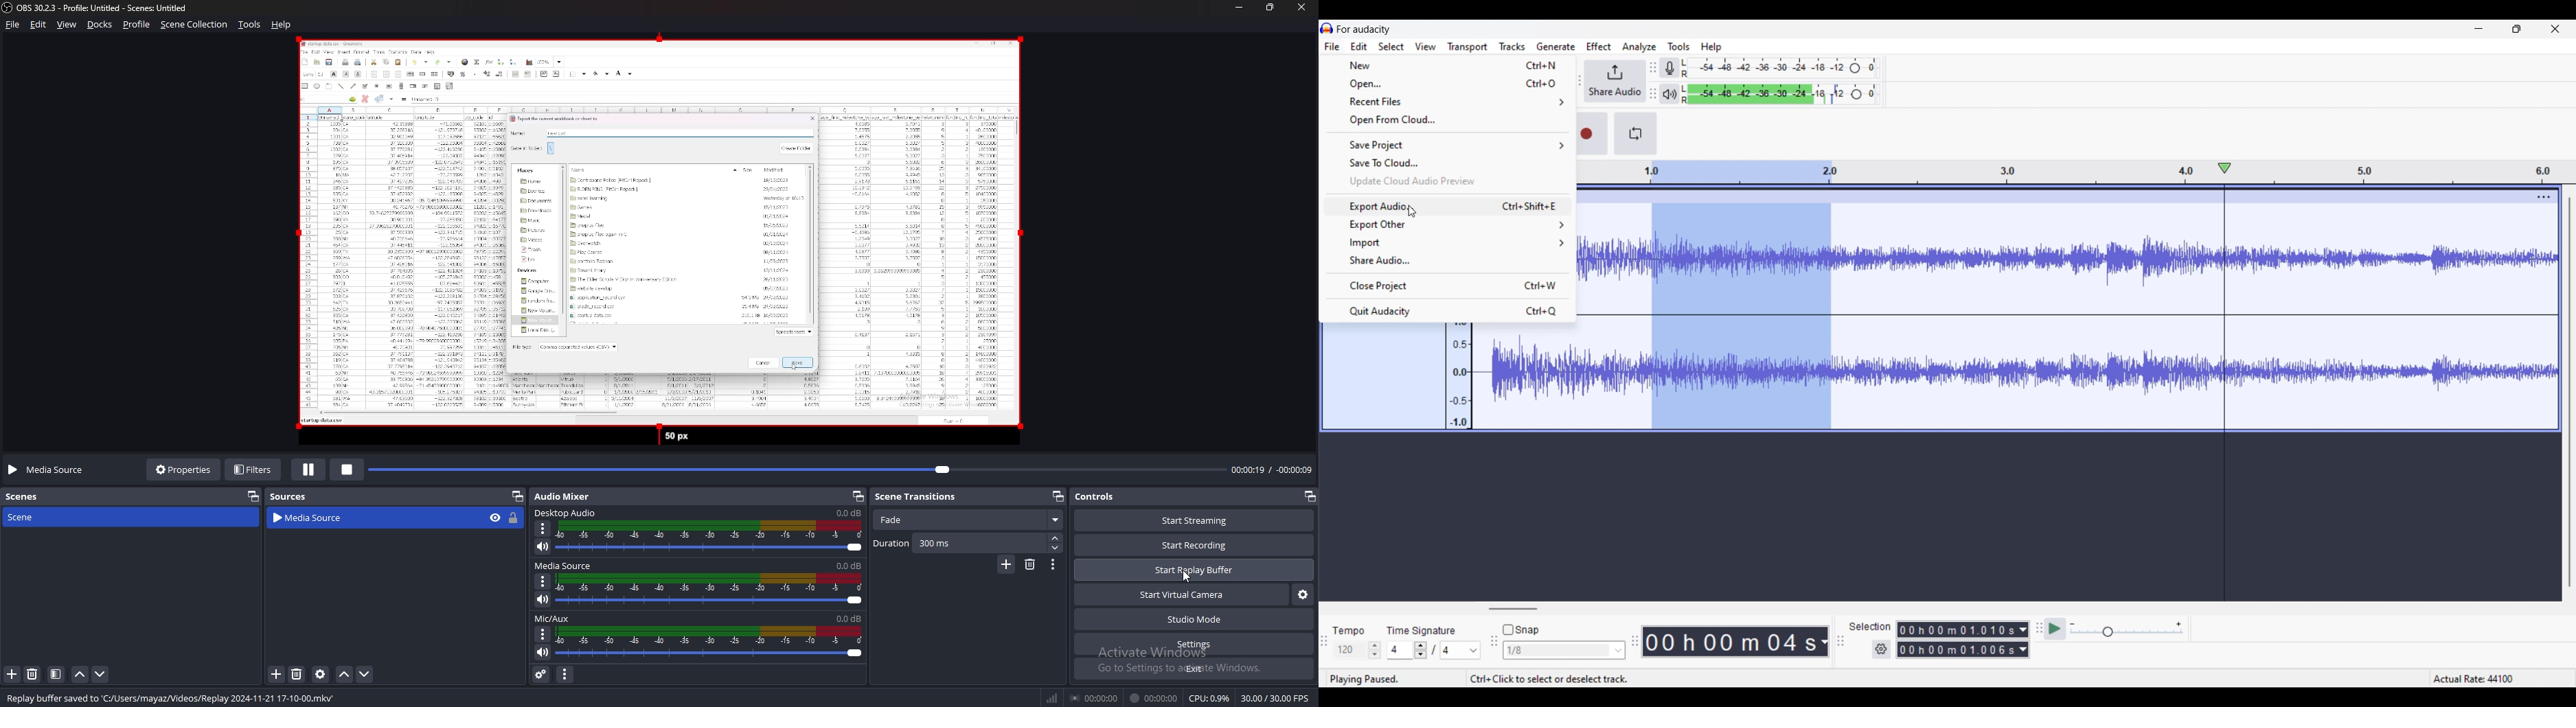 Image resolution: width=2576 pixels, height=728 pixels. What do you see at coordinates (1375, 678) in the screenshot?
I see `playing paused` at bounding box center [1375, 678].